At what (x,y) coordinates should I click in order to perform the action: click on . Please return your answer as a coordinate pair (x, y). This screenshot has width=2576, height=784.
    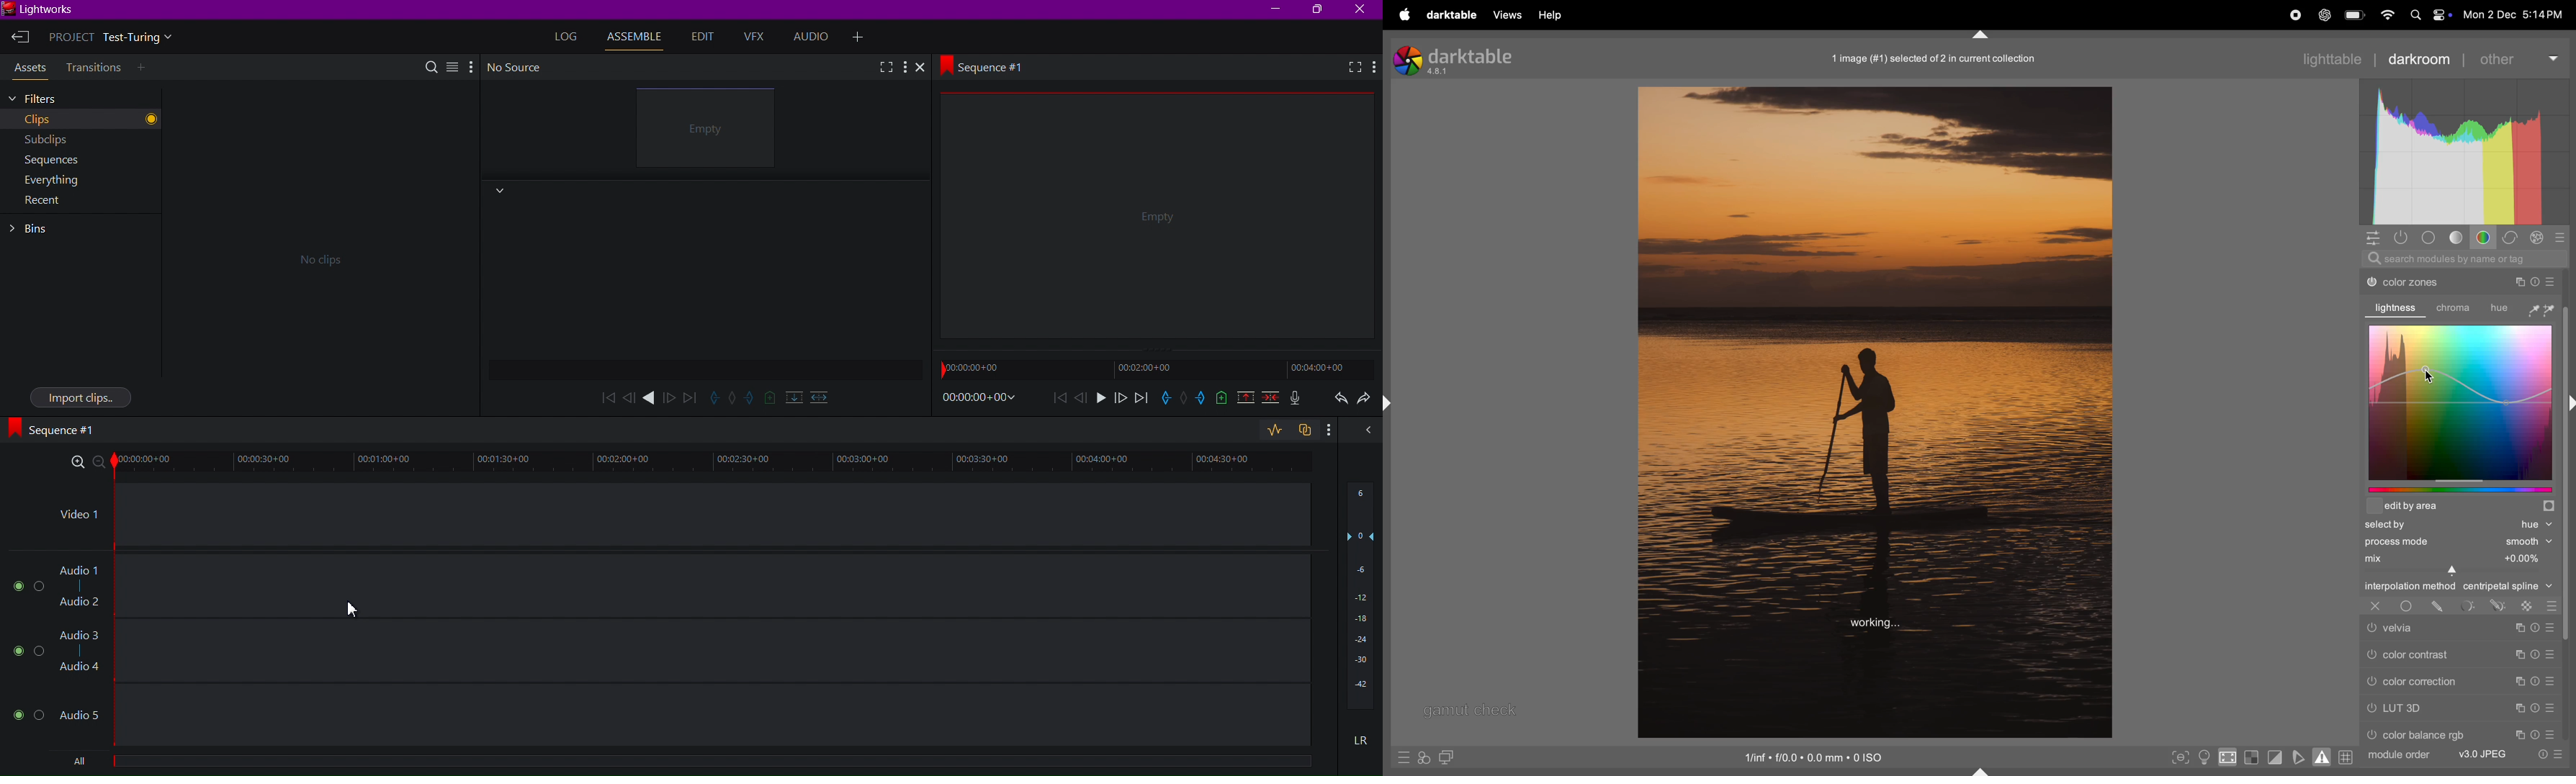
    Looking at the image, I should click on (2437, 606).